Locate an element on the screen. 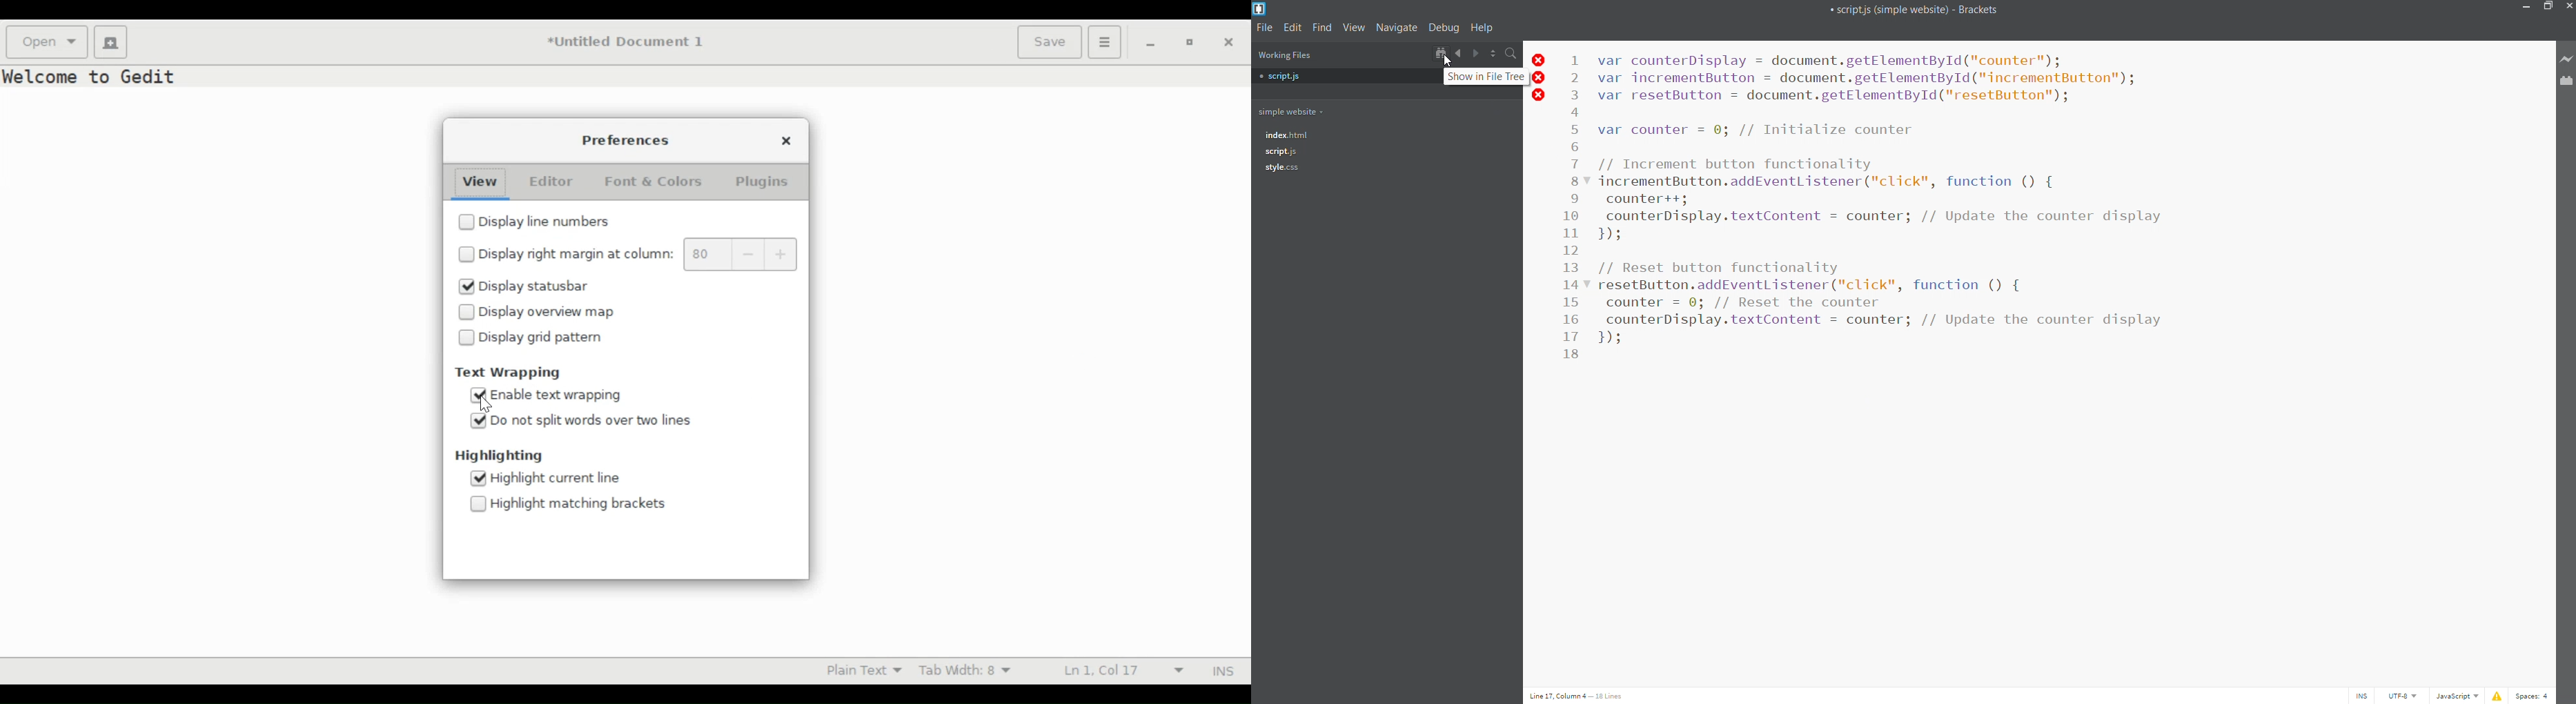 Image resolution: width=2576 pixels, height=728 pixels. cursor is located at coordinates (1447, 61).